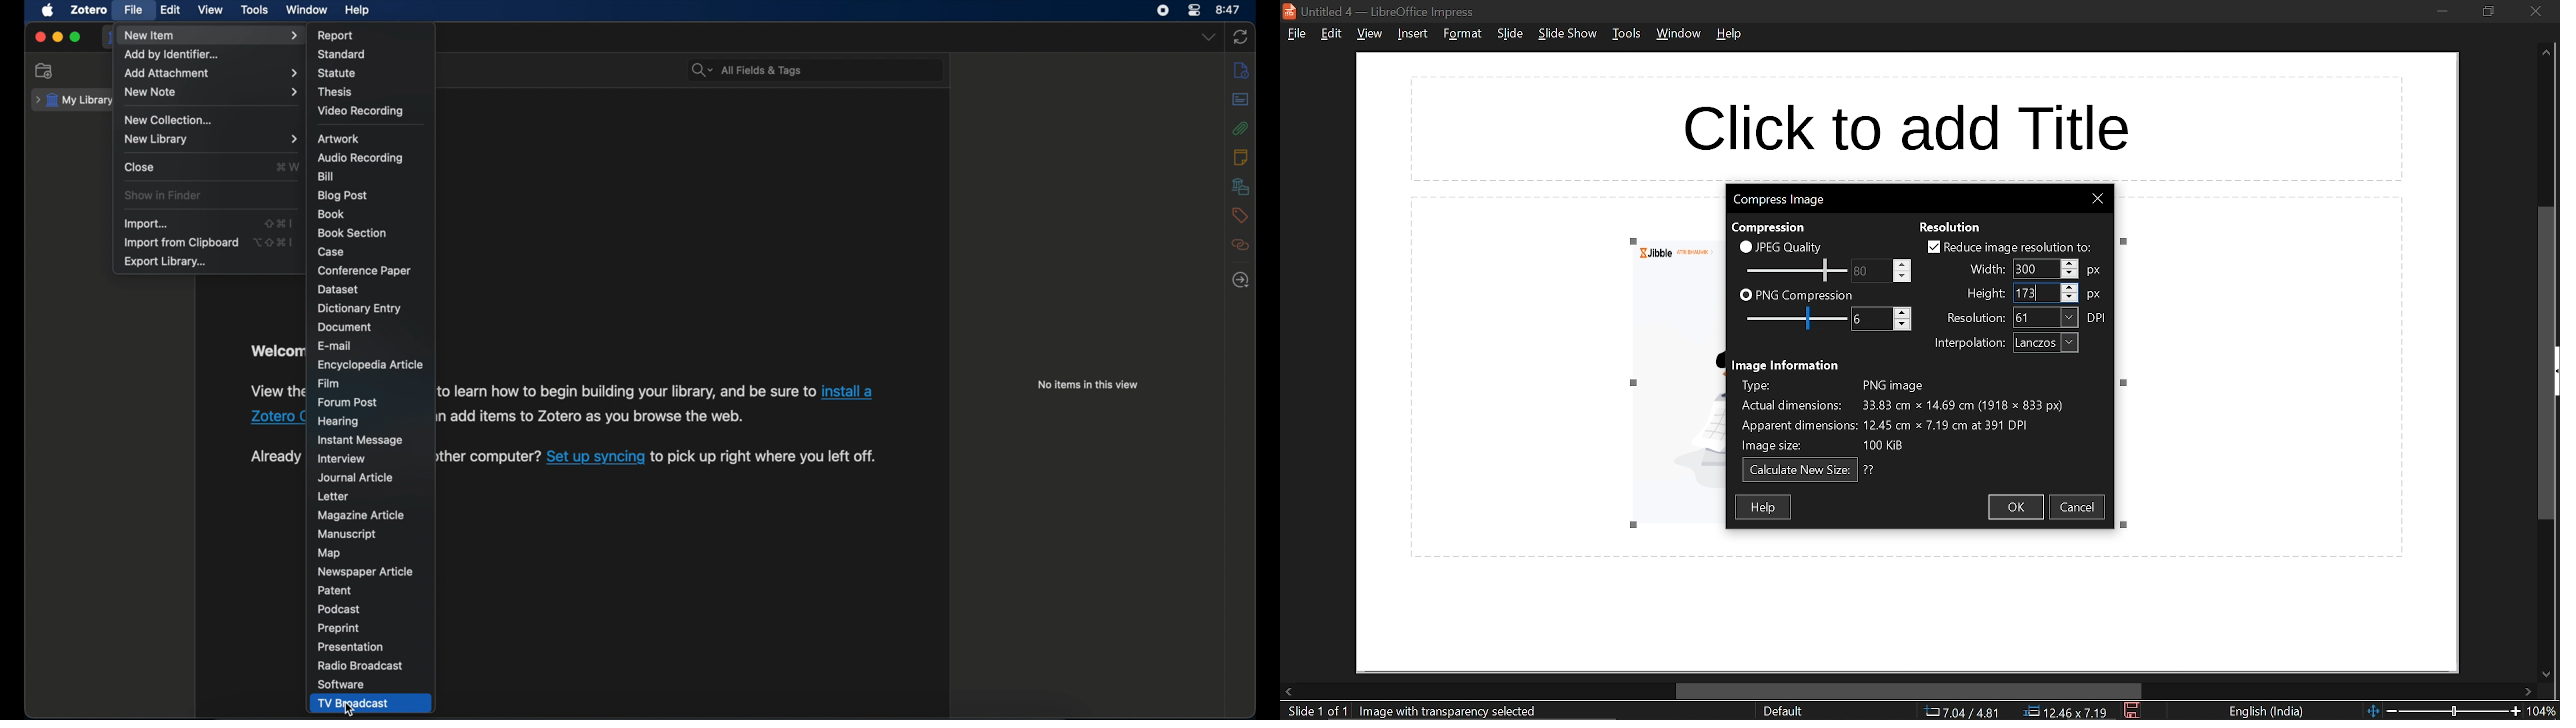 This screenshot has width=2576, height=728. Describe the element at coordinates (360, 309) in the screenshot. I see `dictionary entry` at that location.